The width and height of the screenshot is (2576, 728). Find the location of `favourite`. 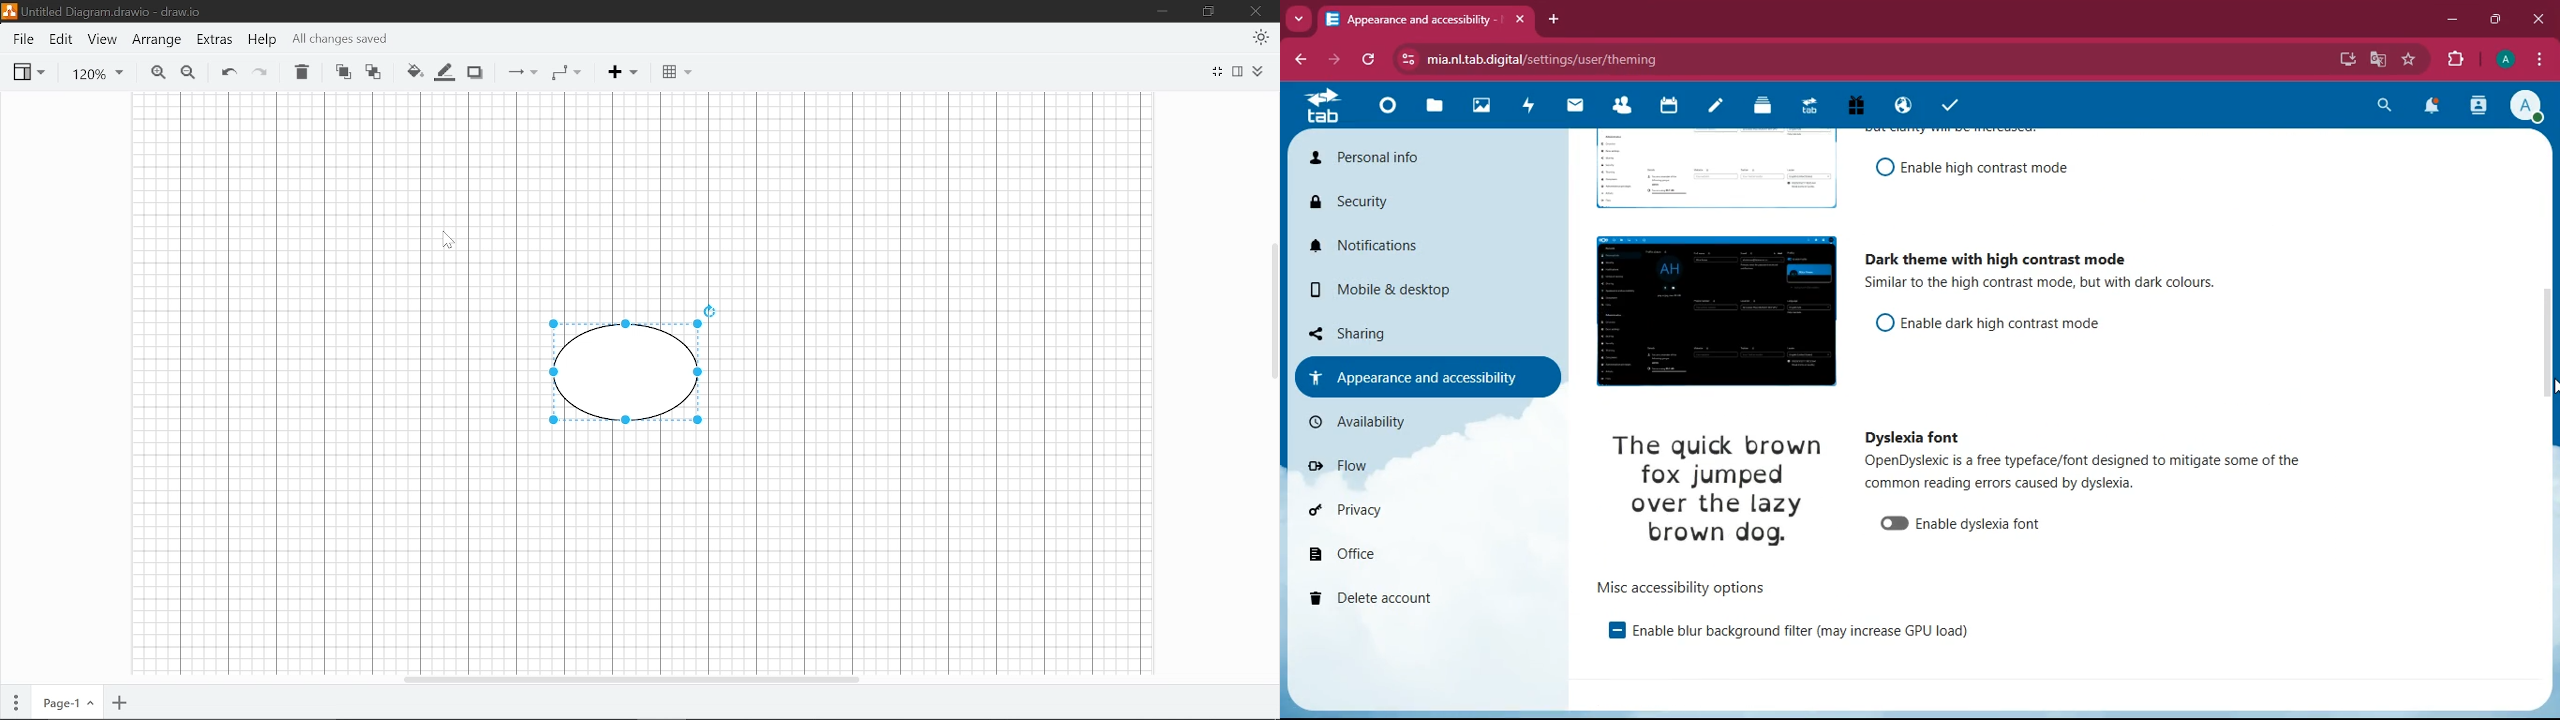

favourite is located at coordinates (2406, 60).